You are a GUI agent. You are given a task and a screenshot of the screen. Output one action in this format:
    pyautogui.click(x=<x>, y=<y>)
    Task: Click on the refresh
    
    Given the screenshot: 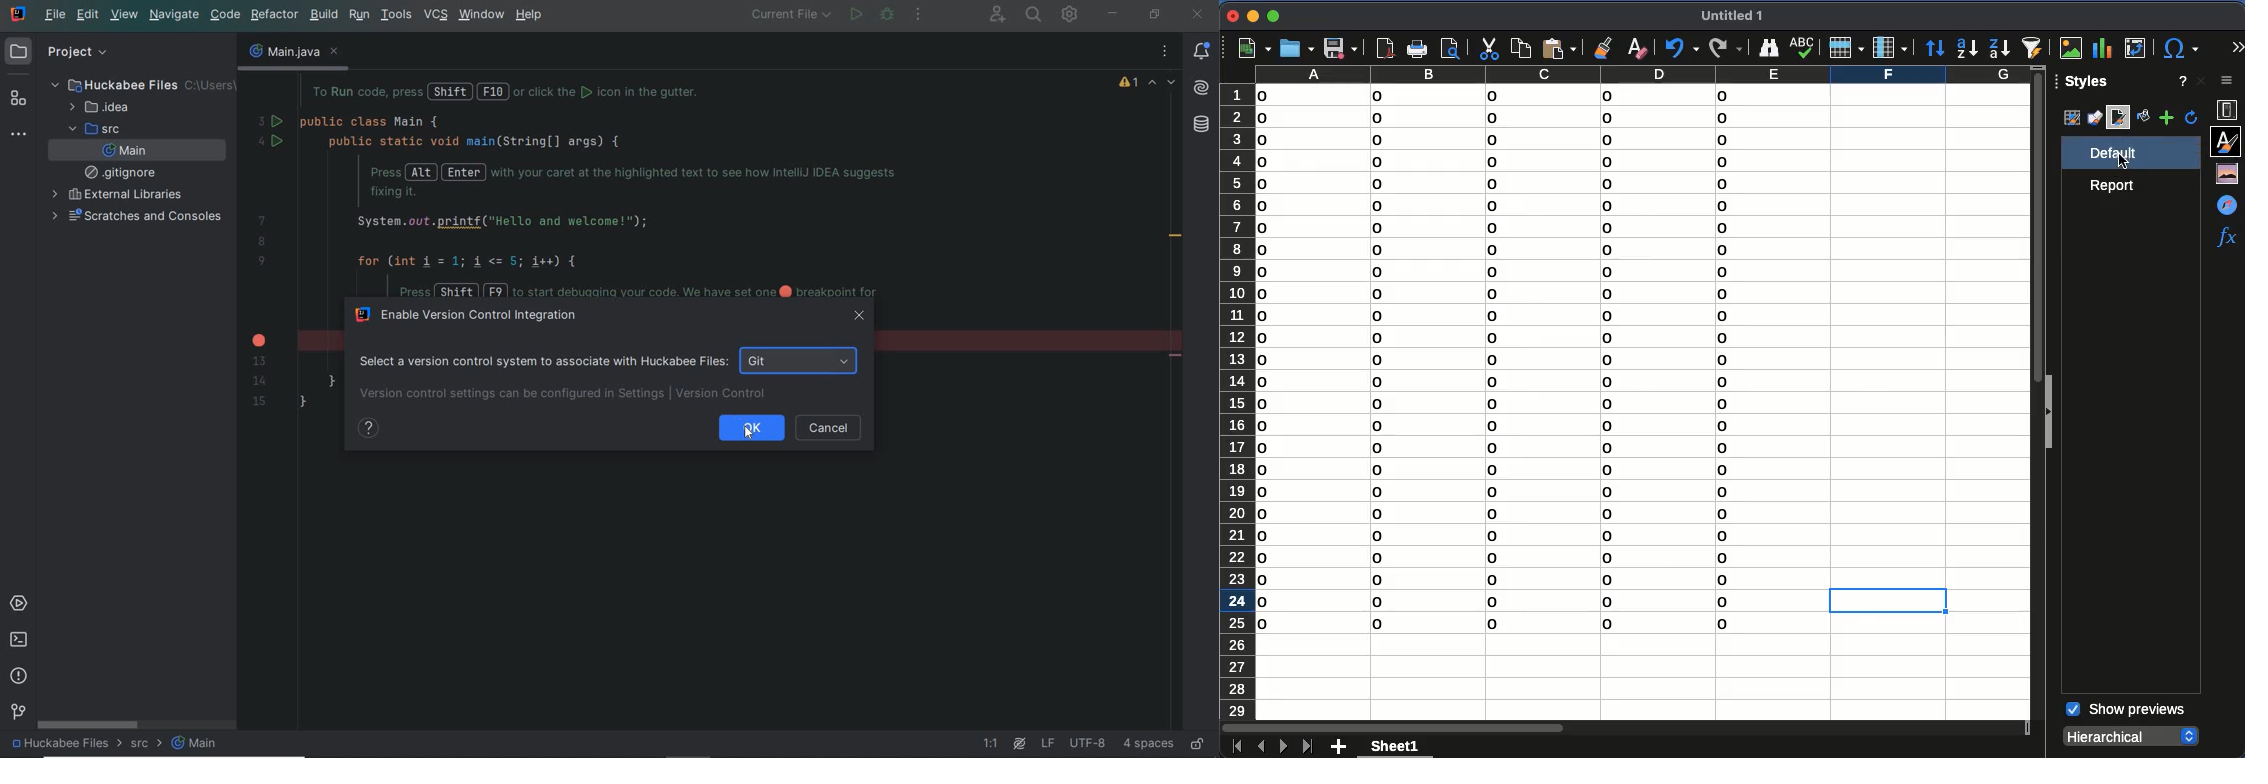 What is the action you would take?
    pyautogui.click(x=2192, y=118)
    